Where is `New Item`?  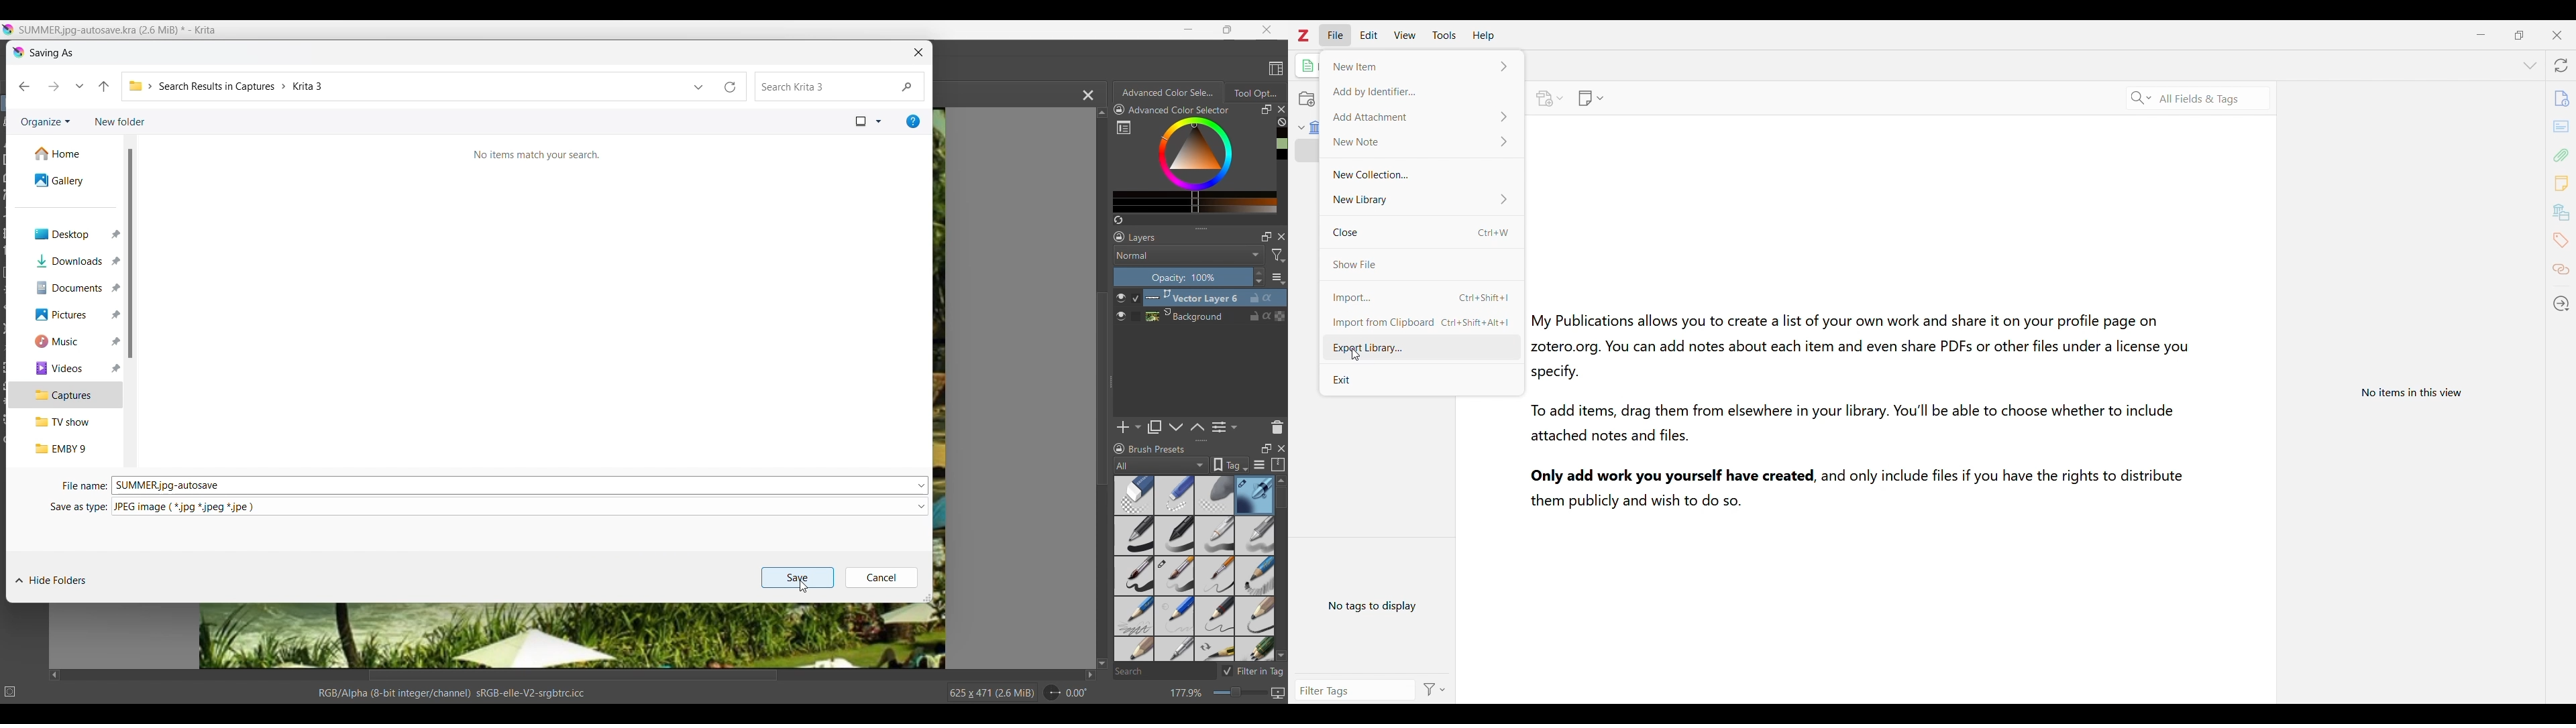
New Item is located at coordinates (1424, 64).